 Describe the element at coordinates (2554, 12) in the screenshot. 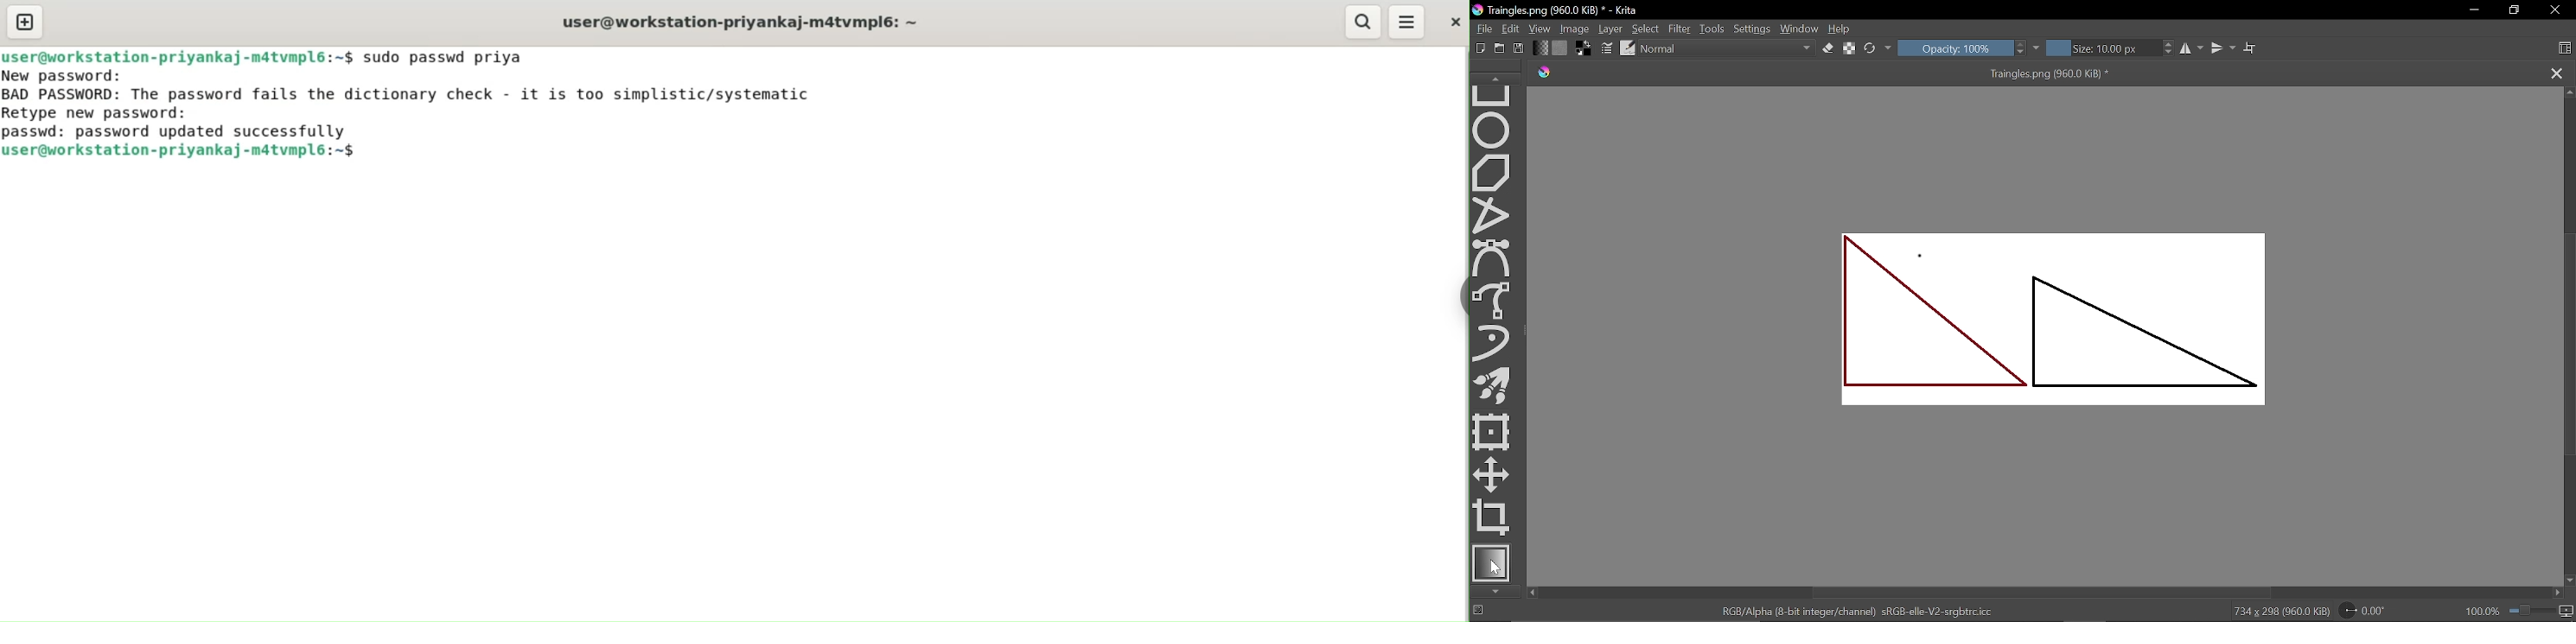

I see `Close` at that location.